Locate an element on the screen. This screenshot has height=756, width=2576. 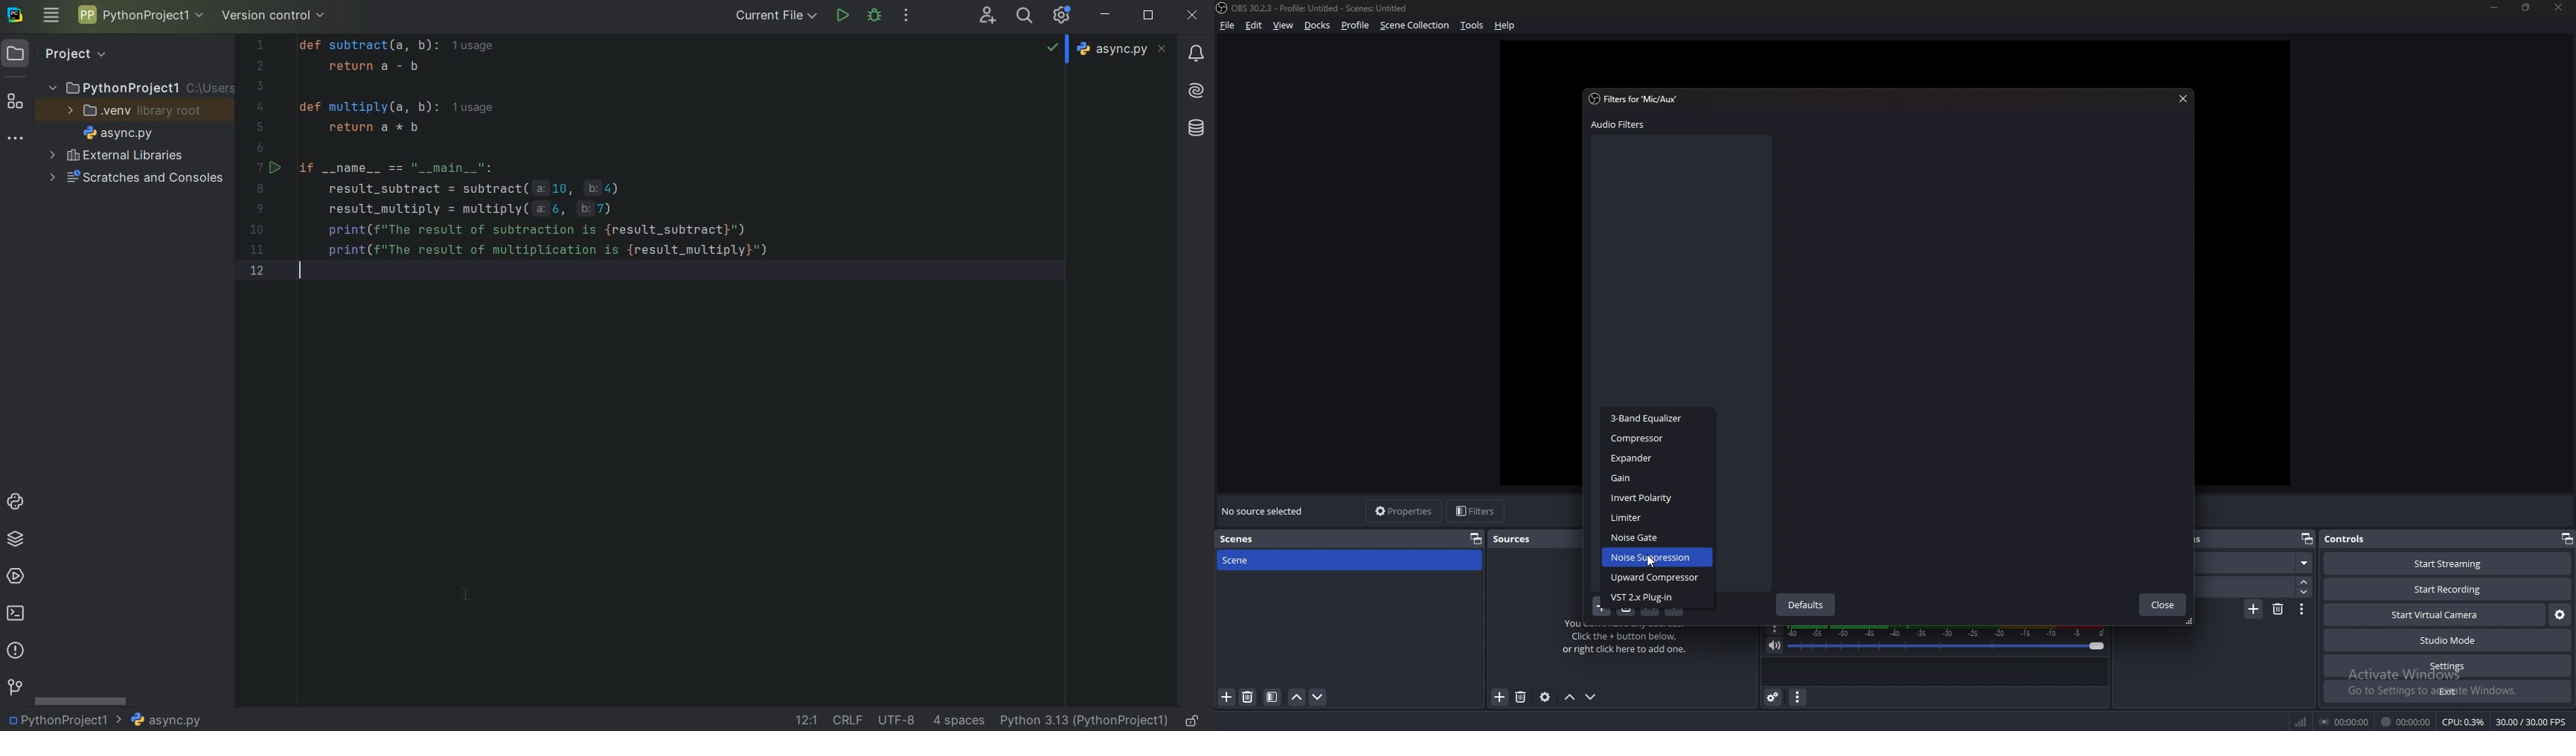
minimize is located at coordinates (2495, 8).